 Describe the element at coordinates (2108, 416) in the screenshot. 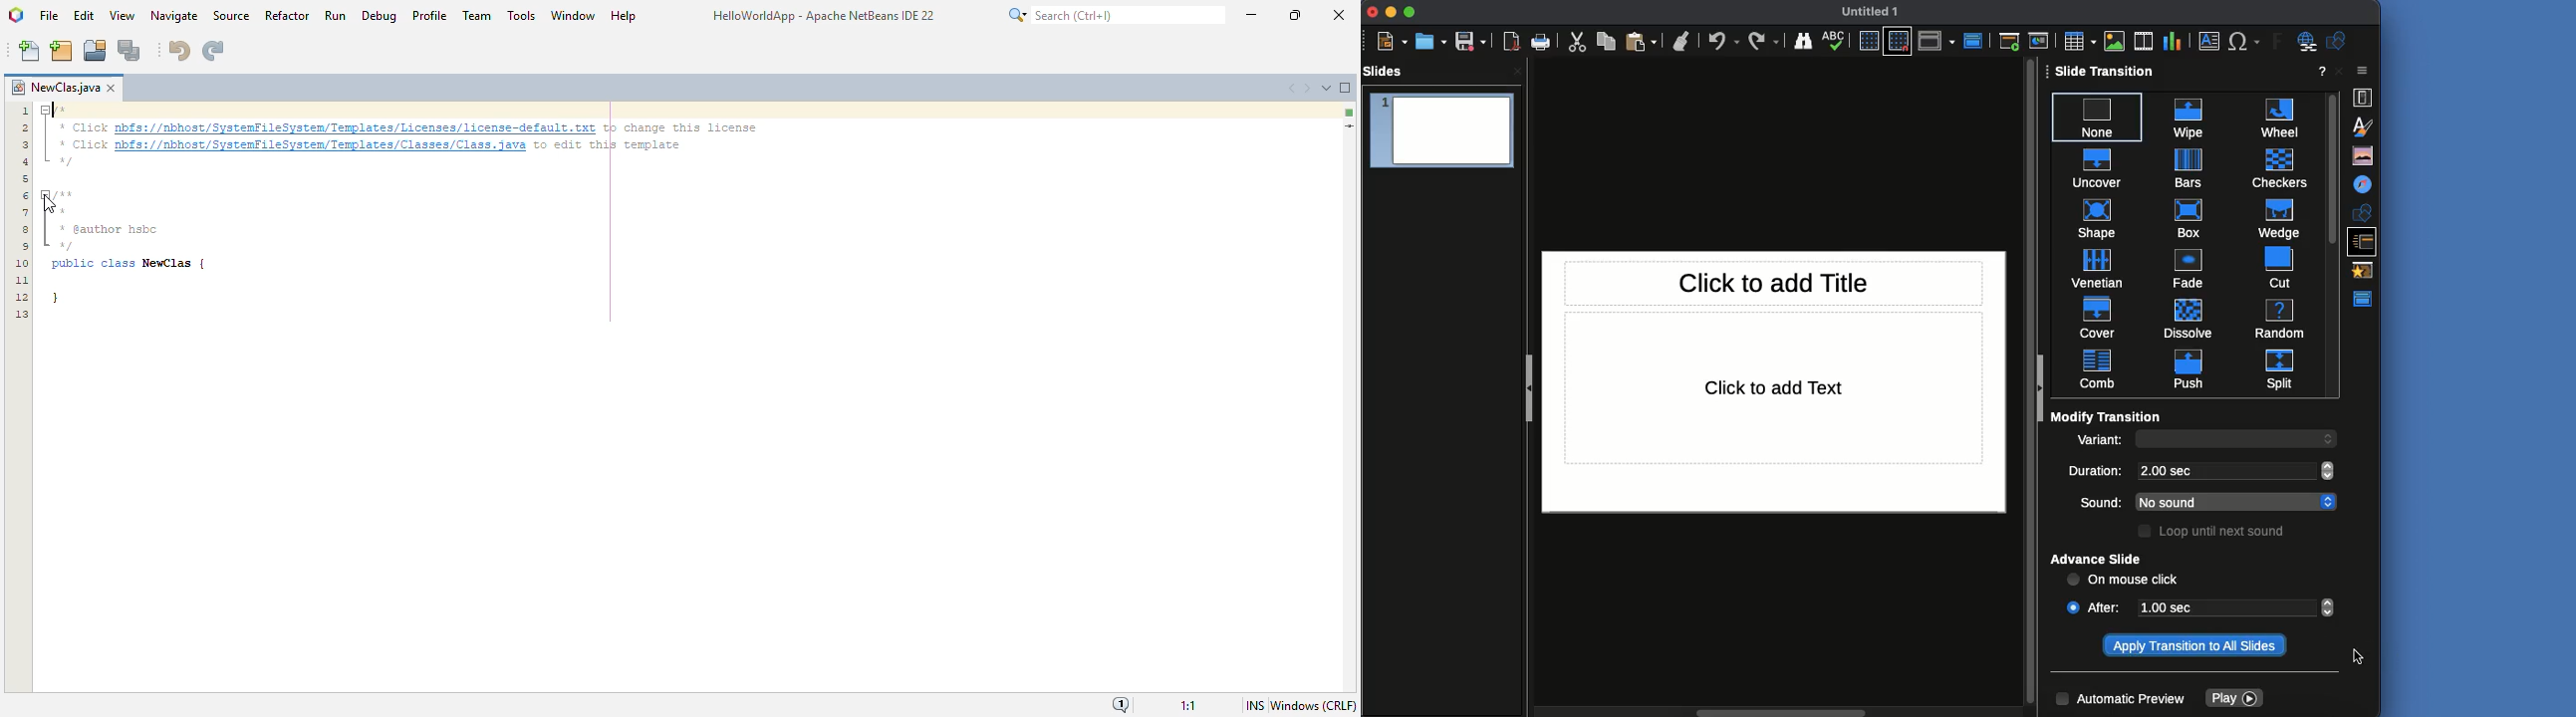

I see `Modify transition` at that location.